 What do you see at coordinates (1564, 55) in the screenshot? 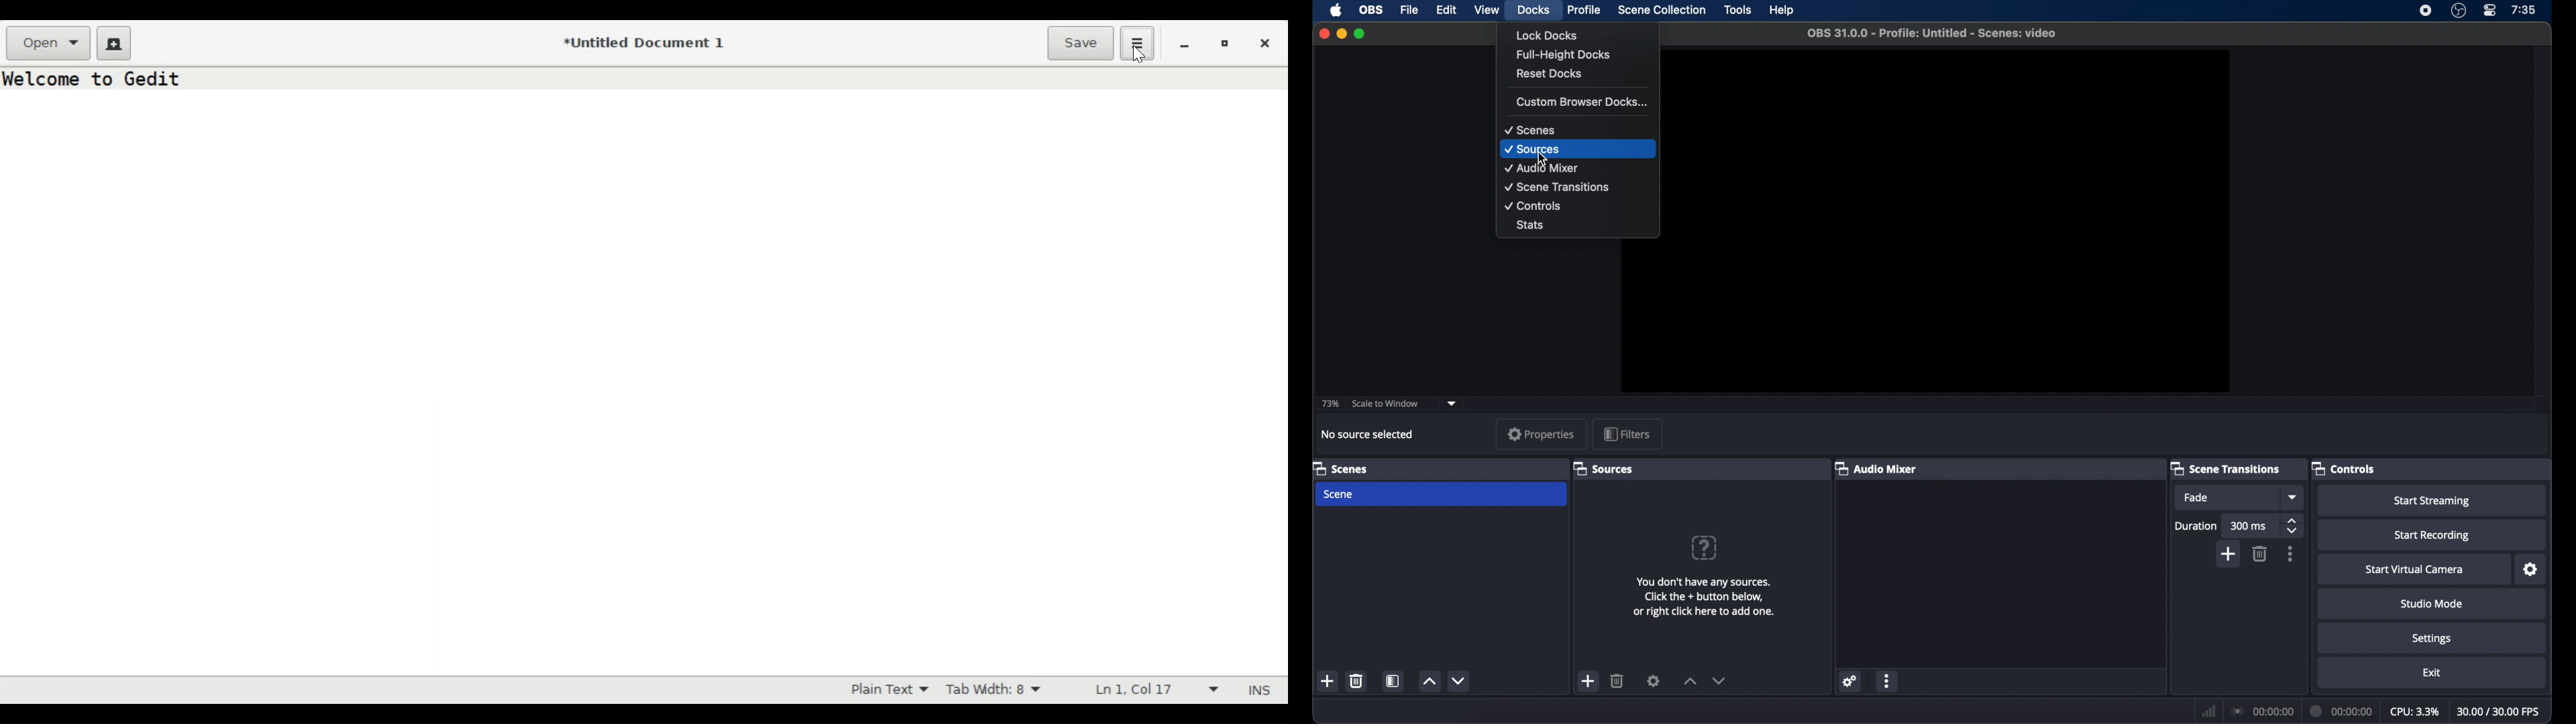
I see `full-height docks` at bounding box center [1564, 55].